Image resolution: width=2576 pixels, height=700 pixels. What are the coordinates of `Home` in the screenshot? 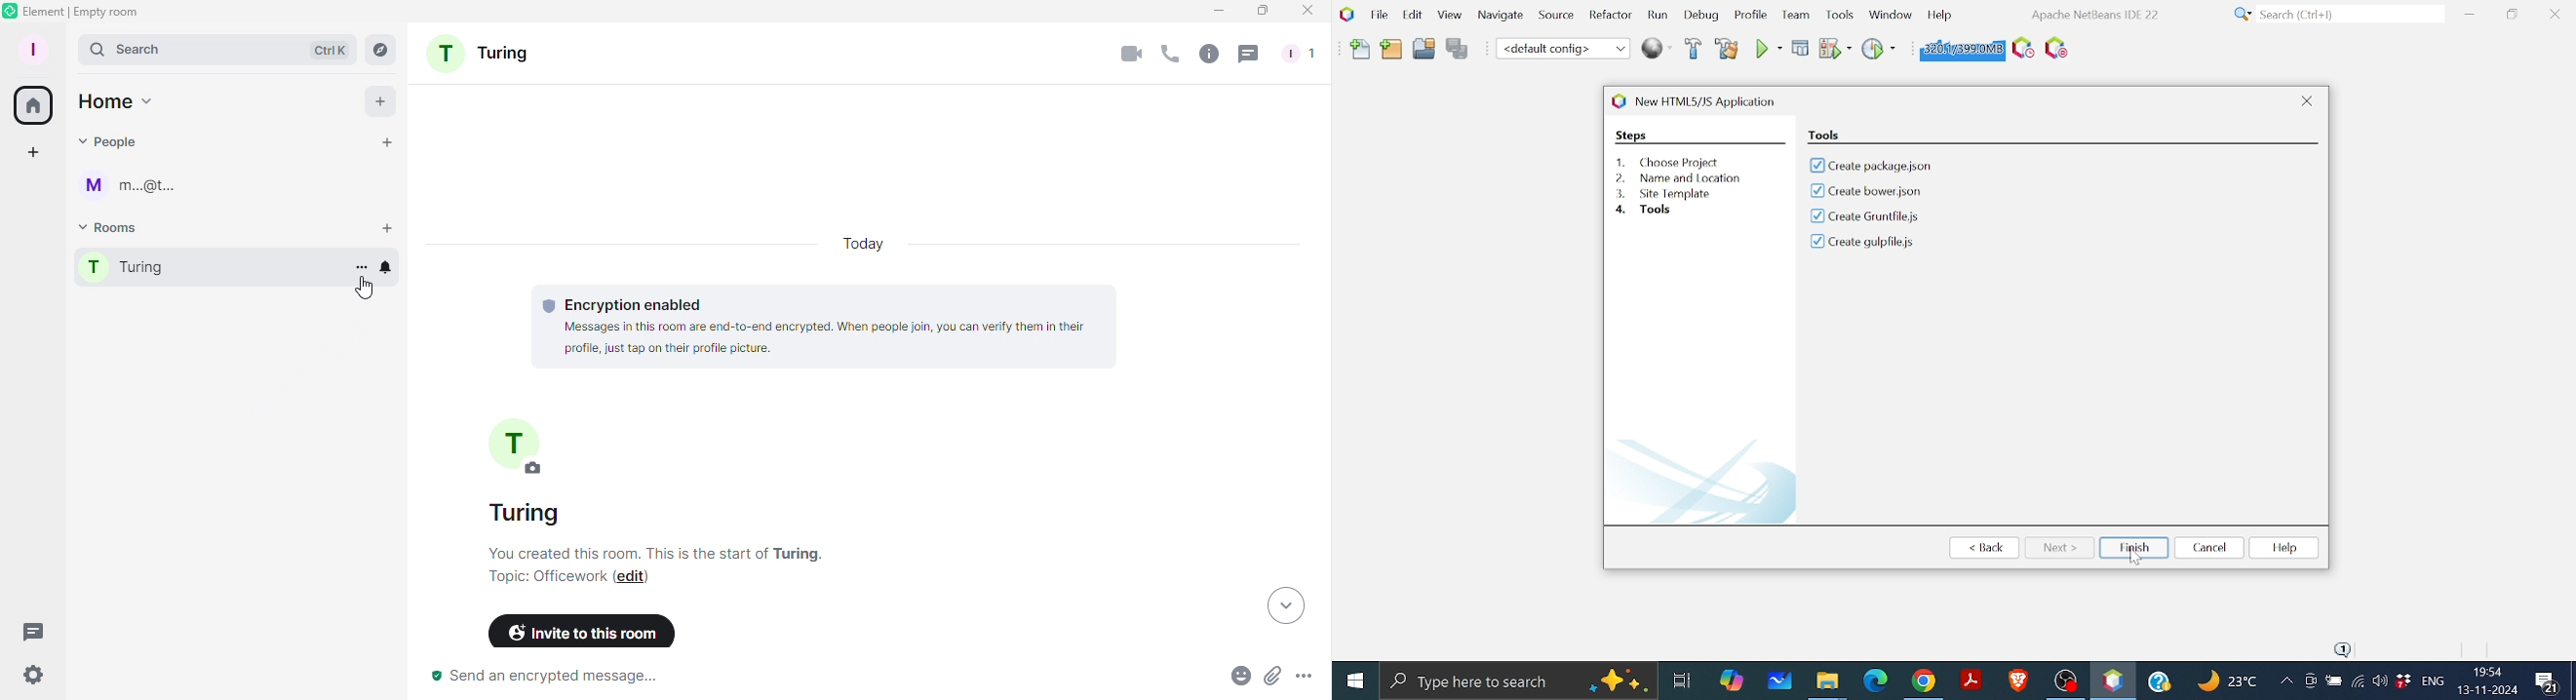 It's located at (130, 99).